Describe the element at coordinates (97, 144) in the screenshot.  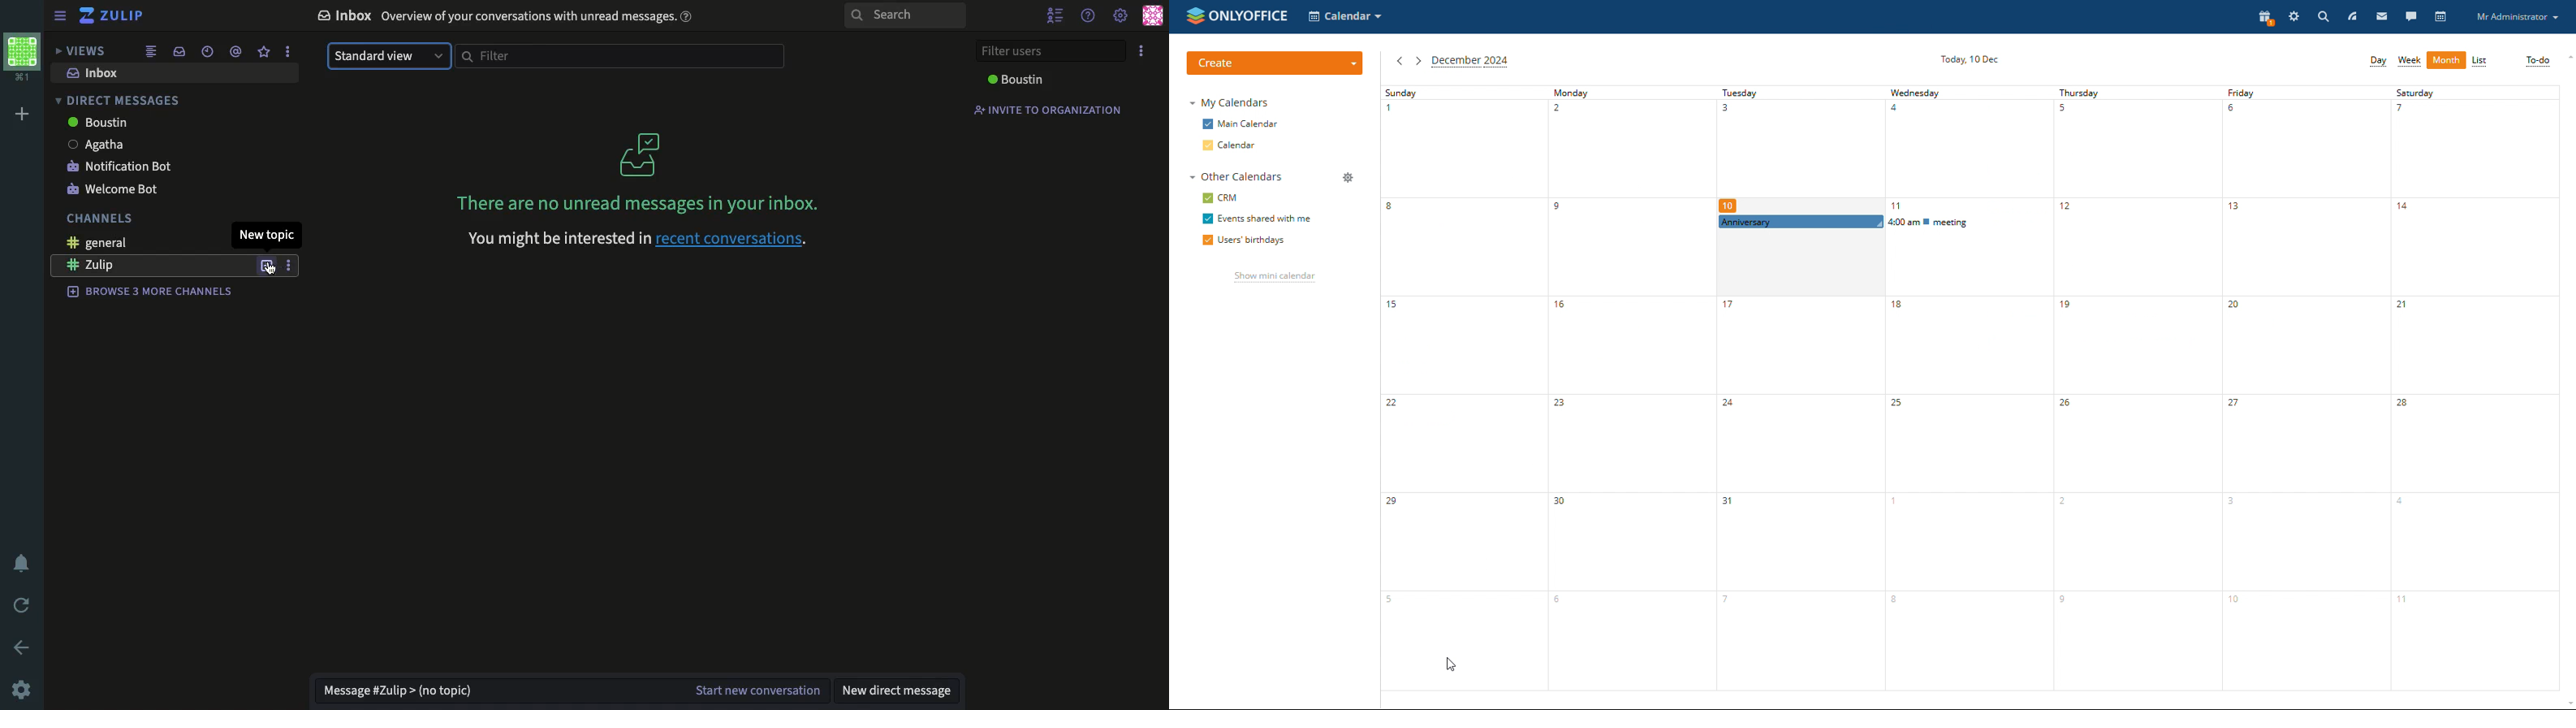
I see `Agatha` at that location.